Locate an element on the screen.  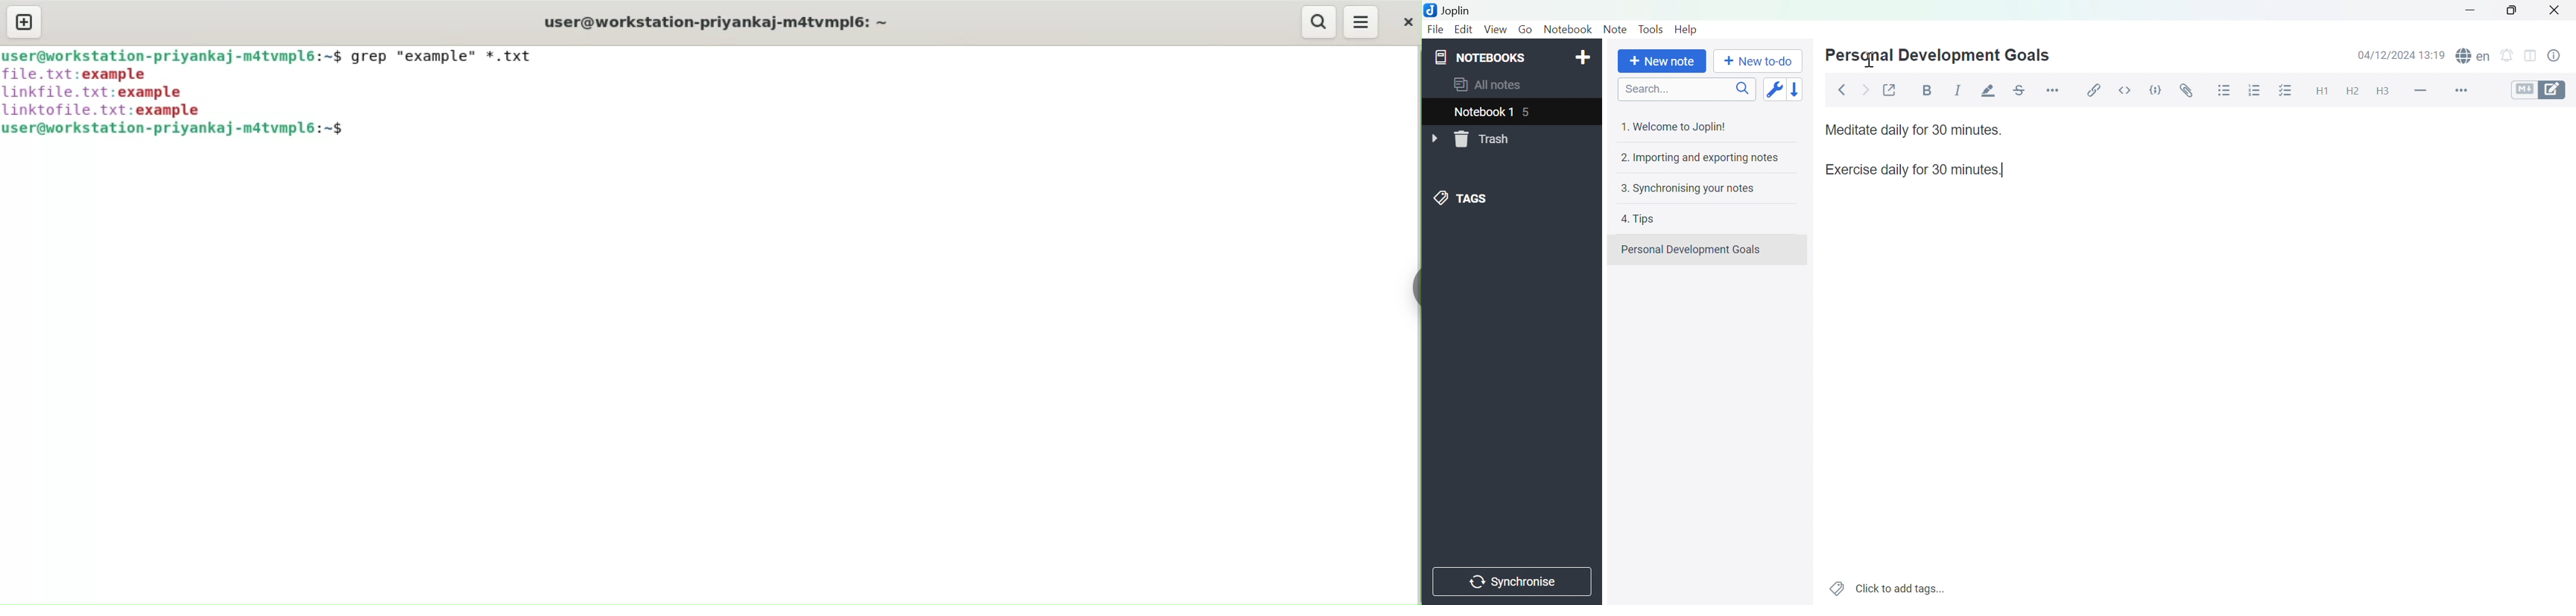
Bold is located at coordinates (1925, 90).